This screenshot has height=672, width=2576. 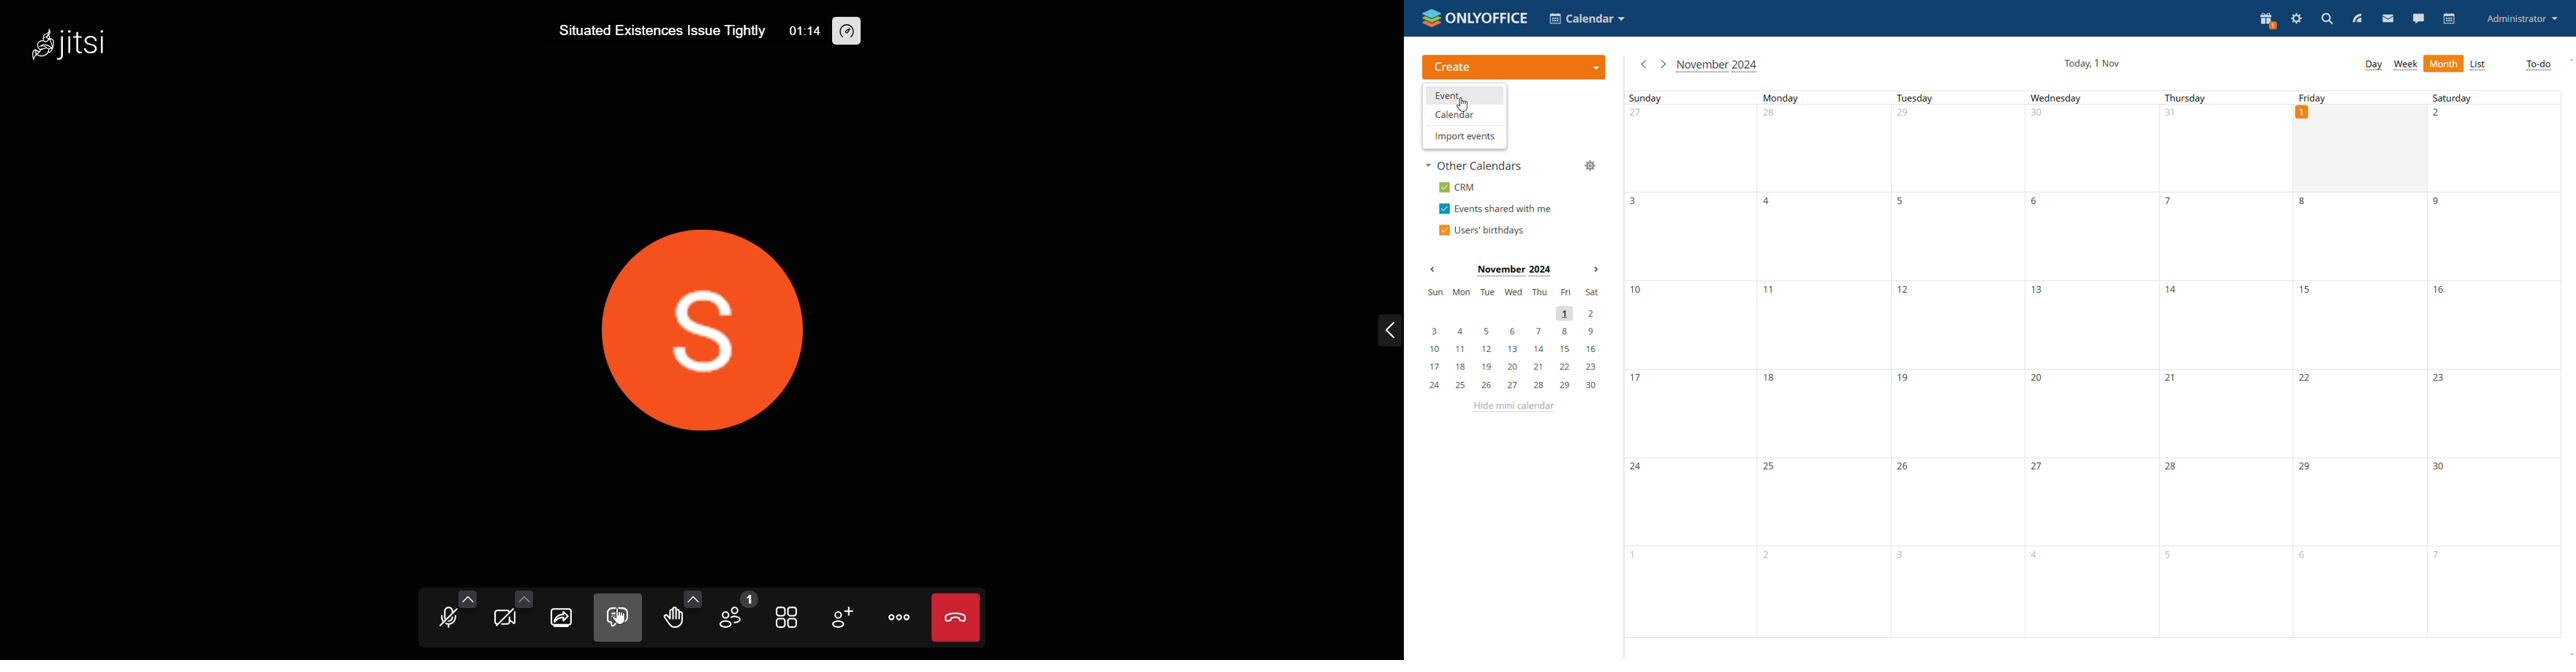 What do you see at coordinates (1514, 271) in the screenshot?
I see `Month on display` at bounding box center [1514, 271].